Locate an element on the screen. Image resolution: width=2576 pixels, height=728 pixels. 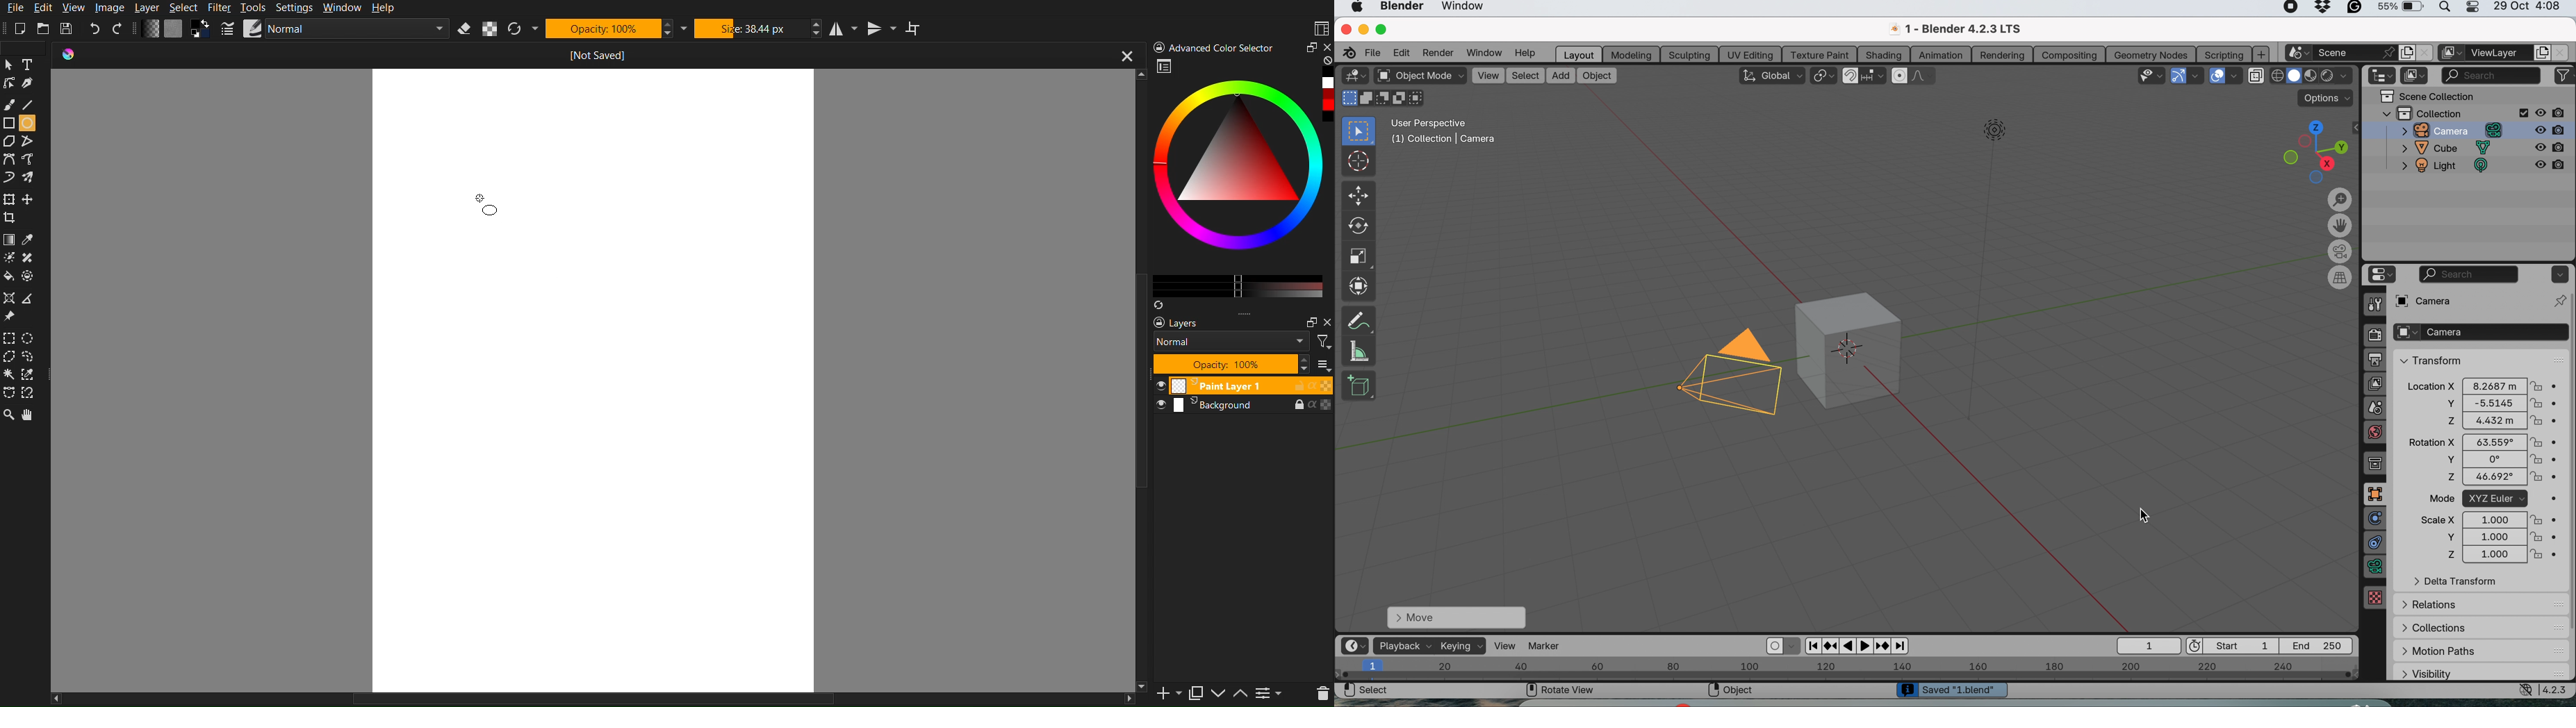
Size is located at coordinates (755, 28).